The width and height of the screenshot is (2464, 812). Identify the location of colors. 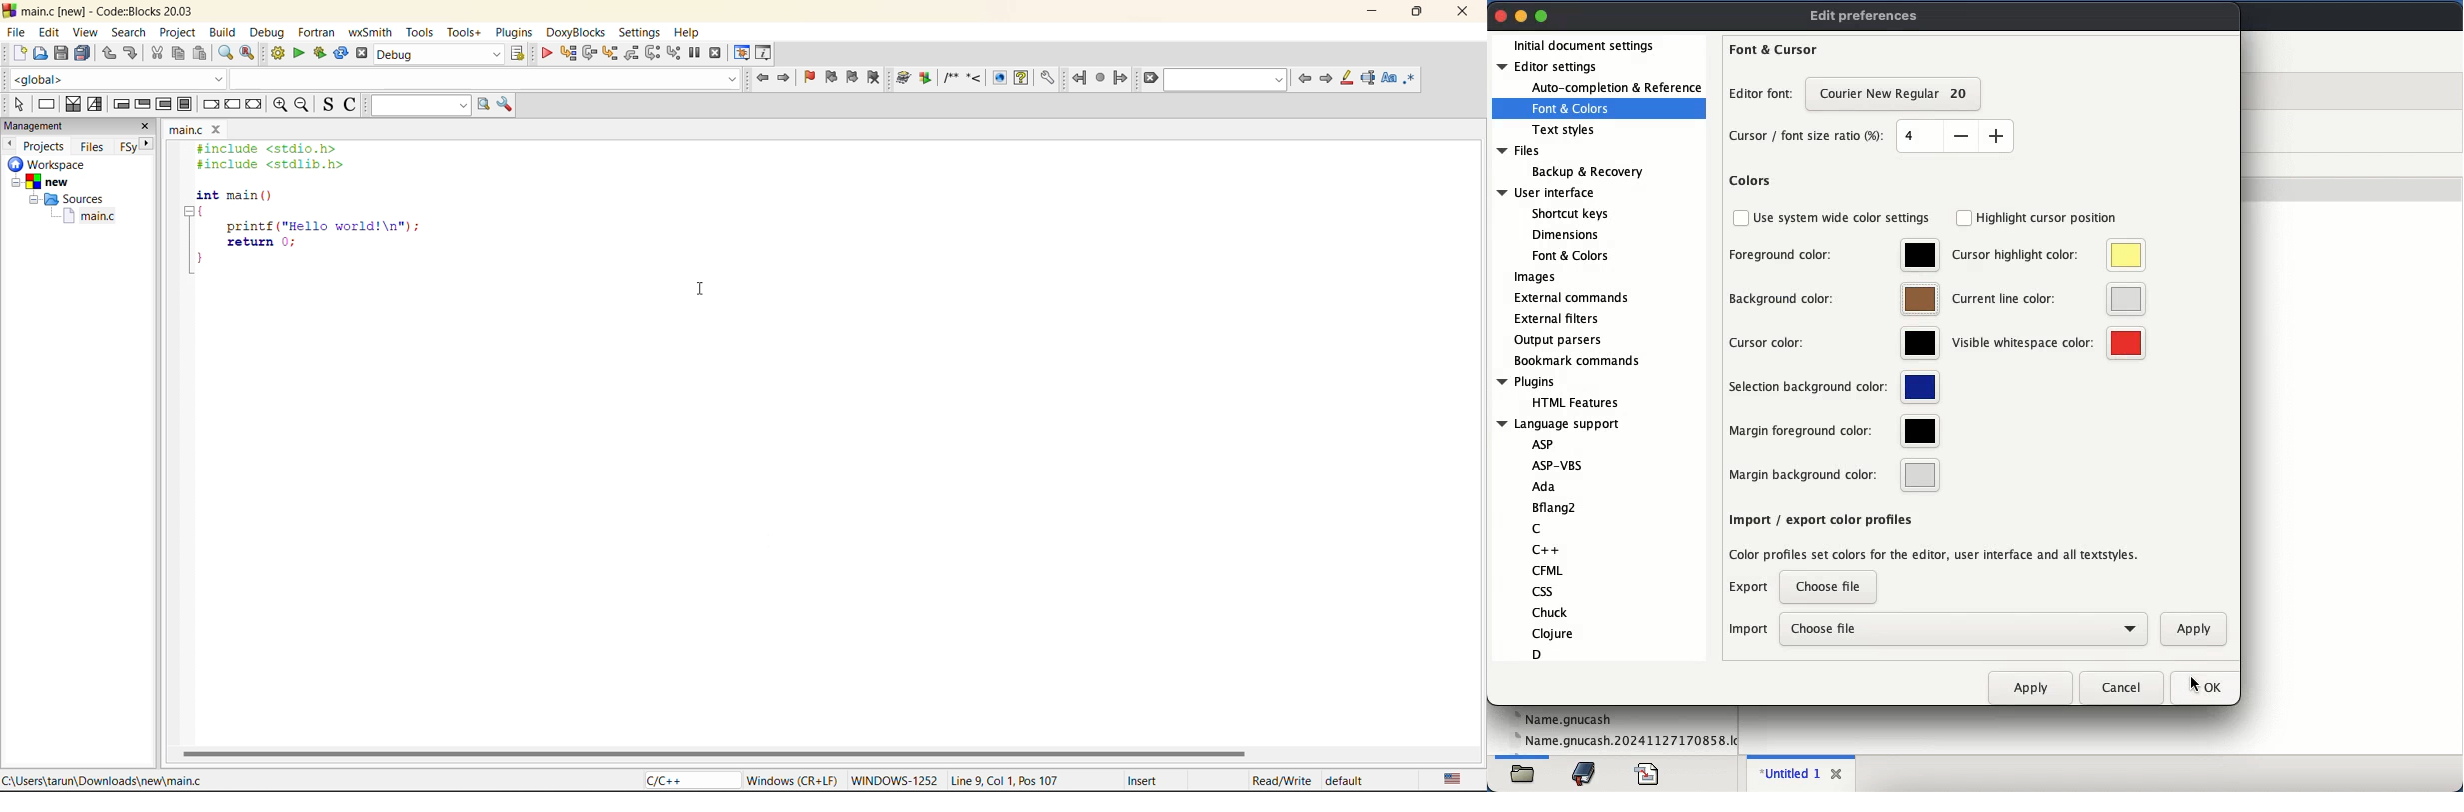
(1750, 182).